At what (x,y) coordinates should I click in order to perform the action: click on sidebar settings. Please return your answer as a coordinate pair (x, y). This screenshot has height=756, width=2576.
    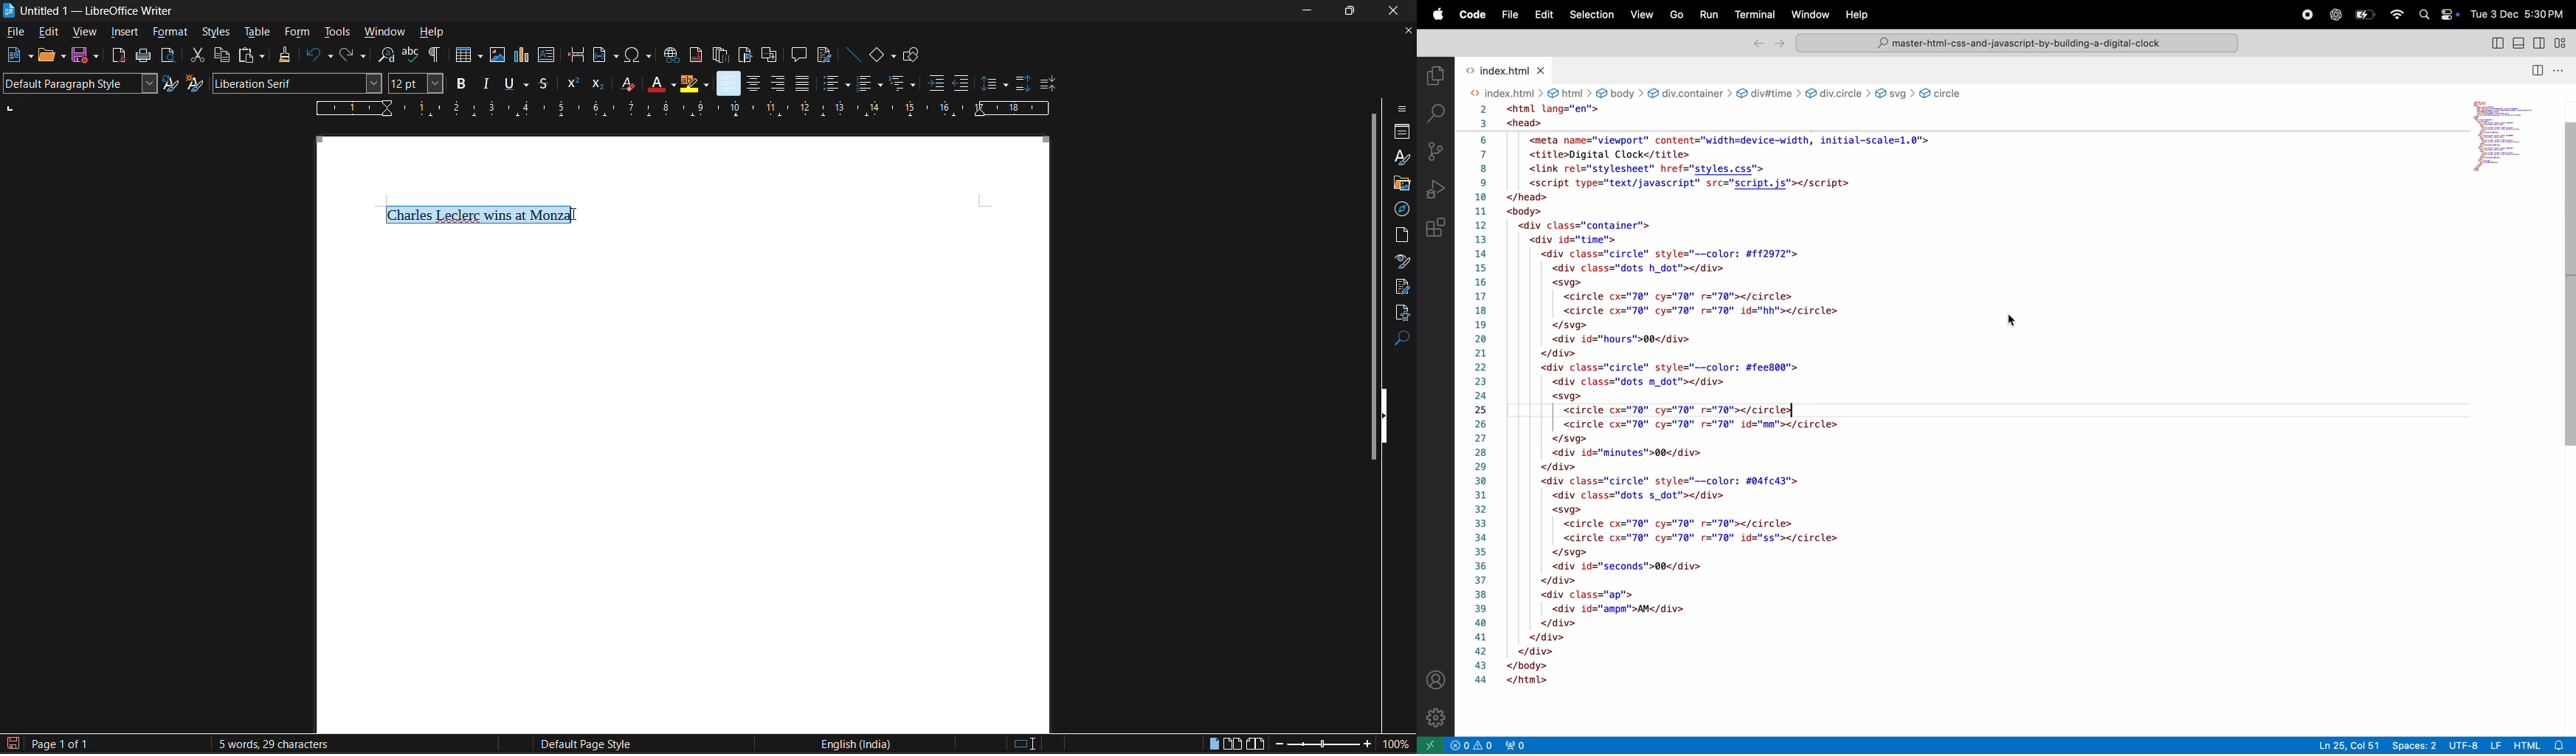
    Looking at the image, I should click on (1403, 108).